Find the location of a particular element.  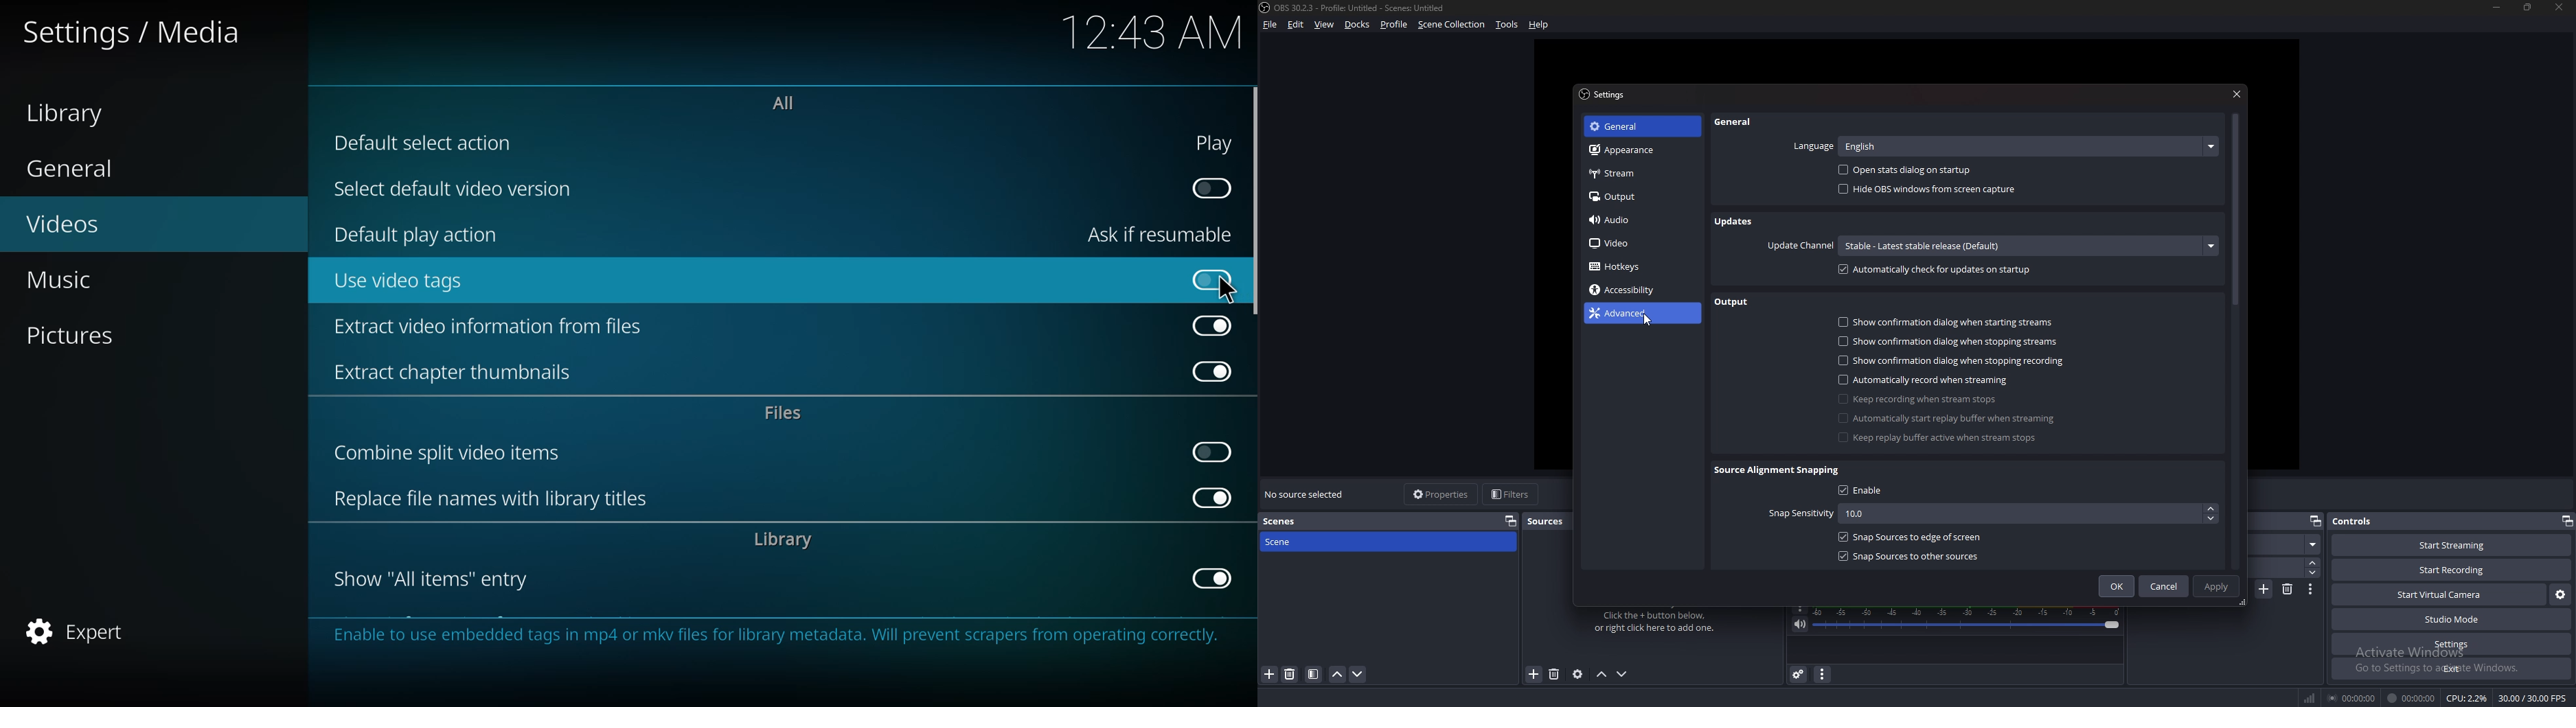

10.0 is located at coordinates (2030, 515).